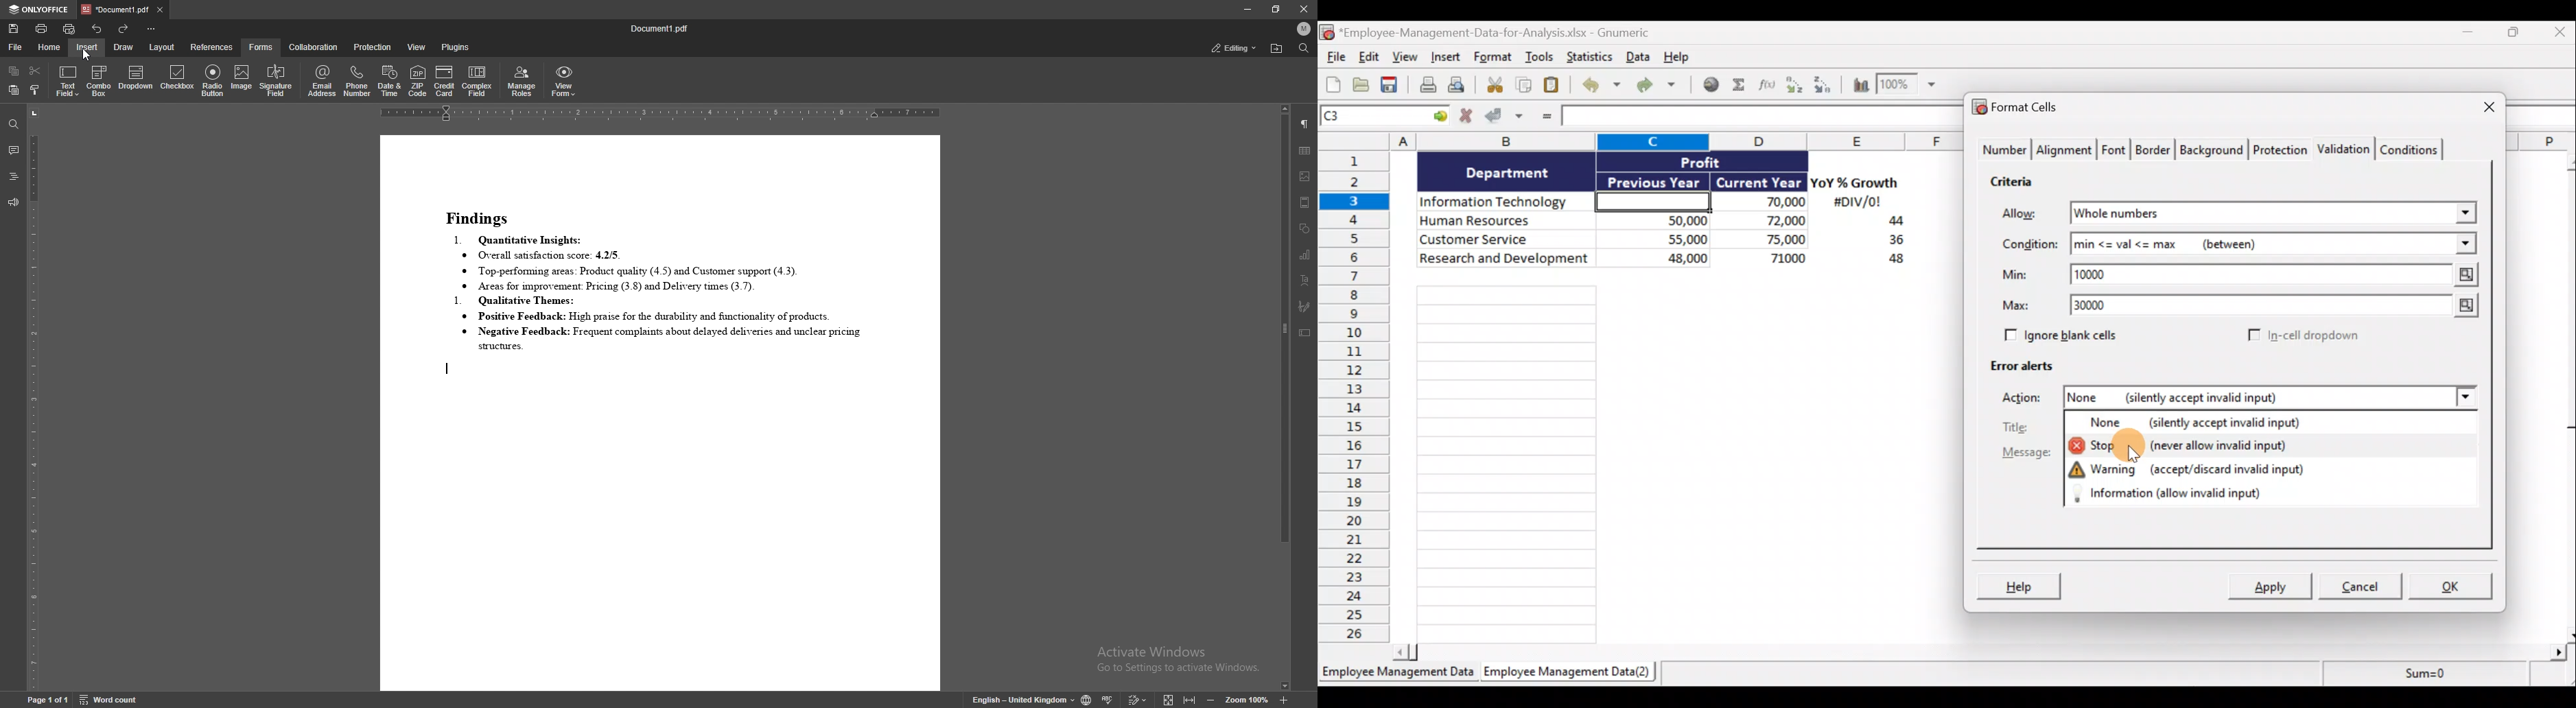 Image resolution: width=2576 pixels, height=728 pixels. What do you see at coordinates (323, 79) in the screenshot?
I see `email address` at bounding box center [323, 79].